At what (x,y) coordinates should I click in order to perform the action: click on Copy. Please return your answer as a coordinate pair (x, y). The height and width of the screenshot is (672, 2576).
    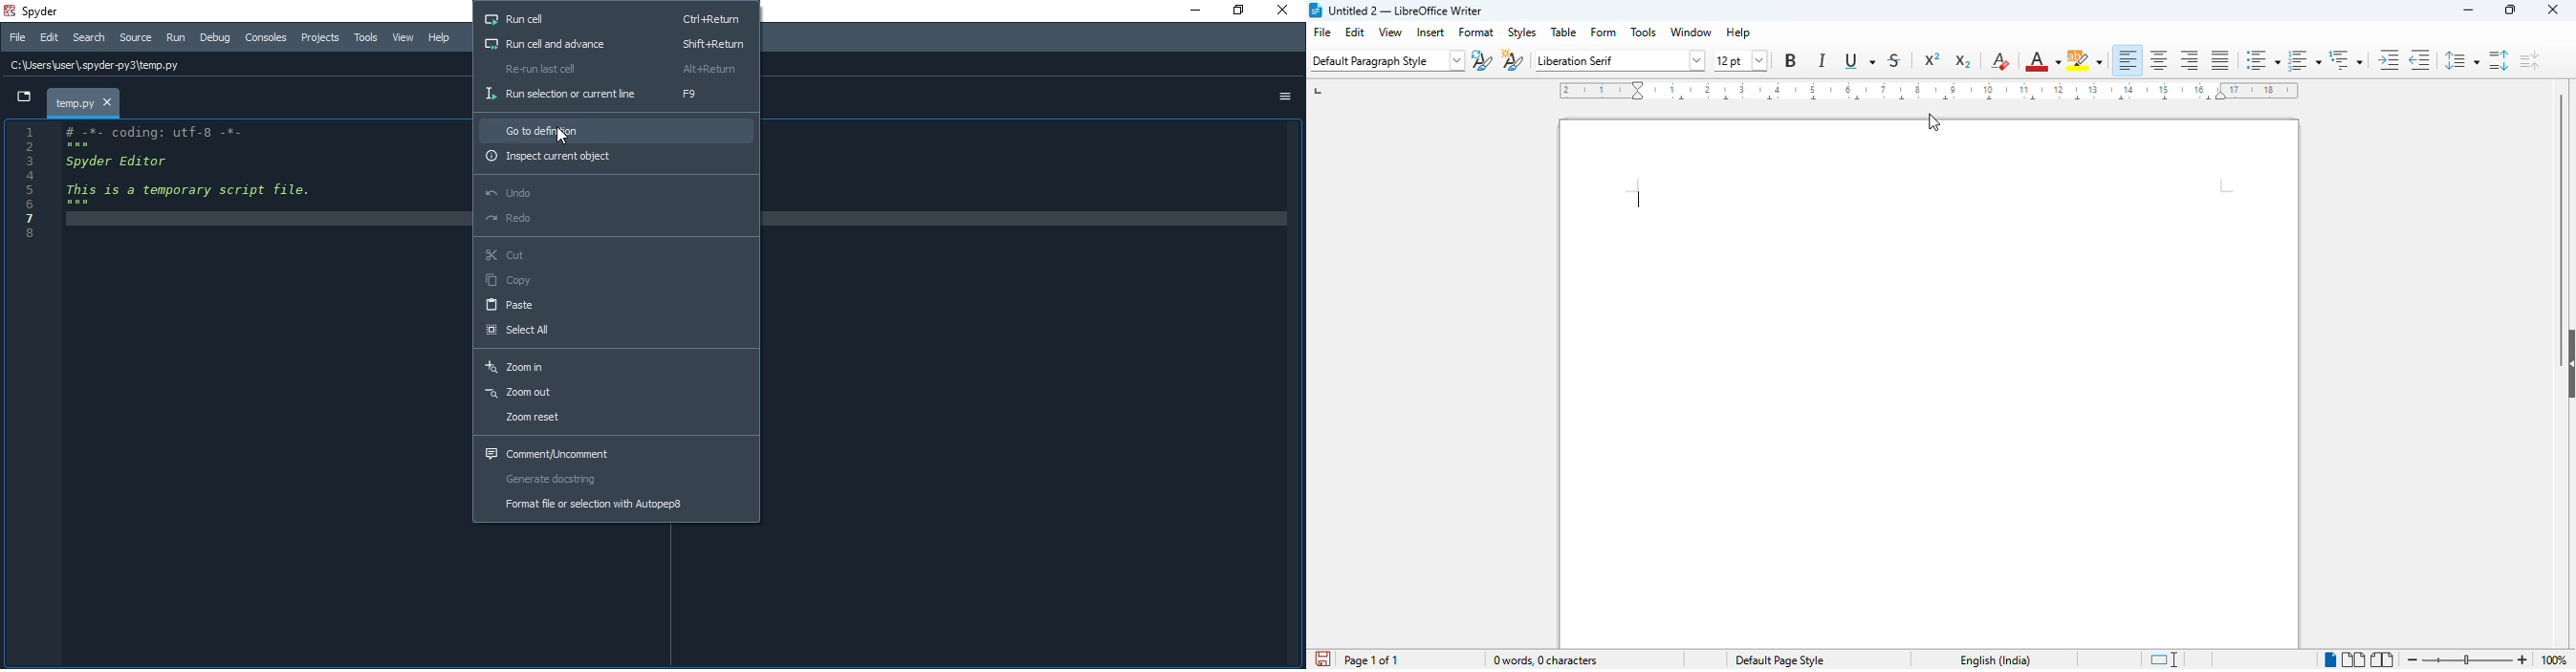
    Looking at the image, I should click on (613, 282).